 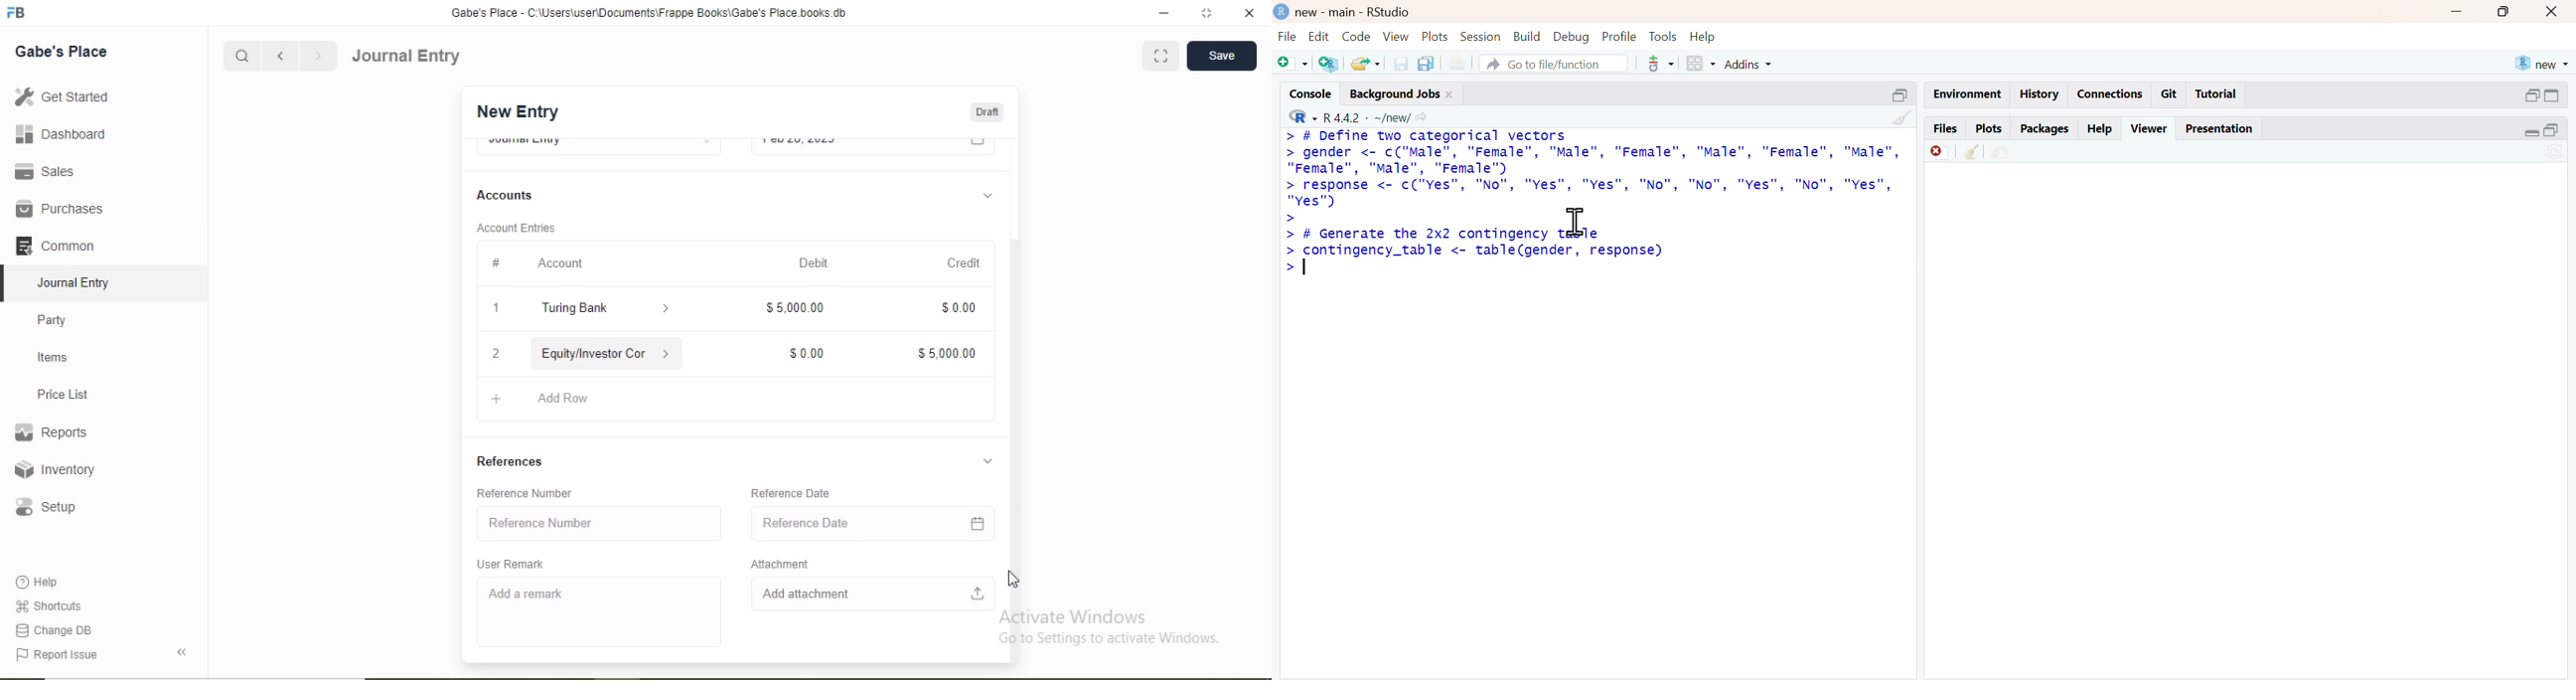 I want to click on Help, so click(x=39, y=582).